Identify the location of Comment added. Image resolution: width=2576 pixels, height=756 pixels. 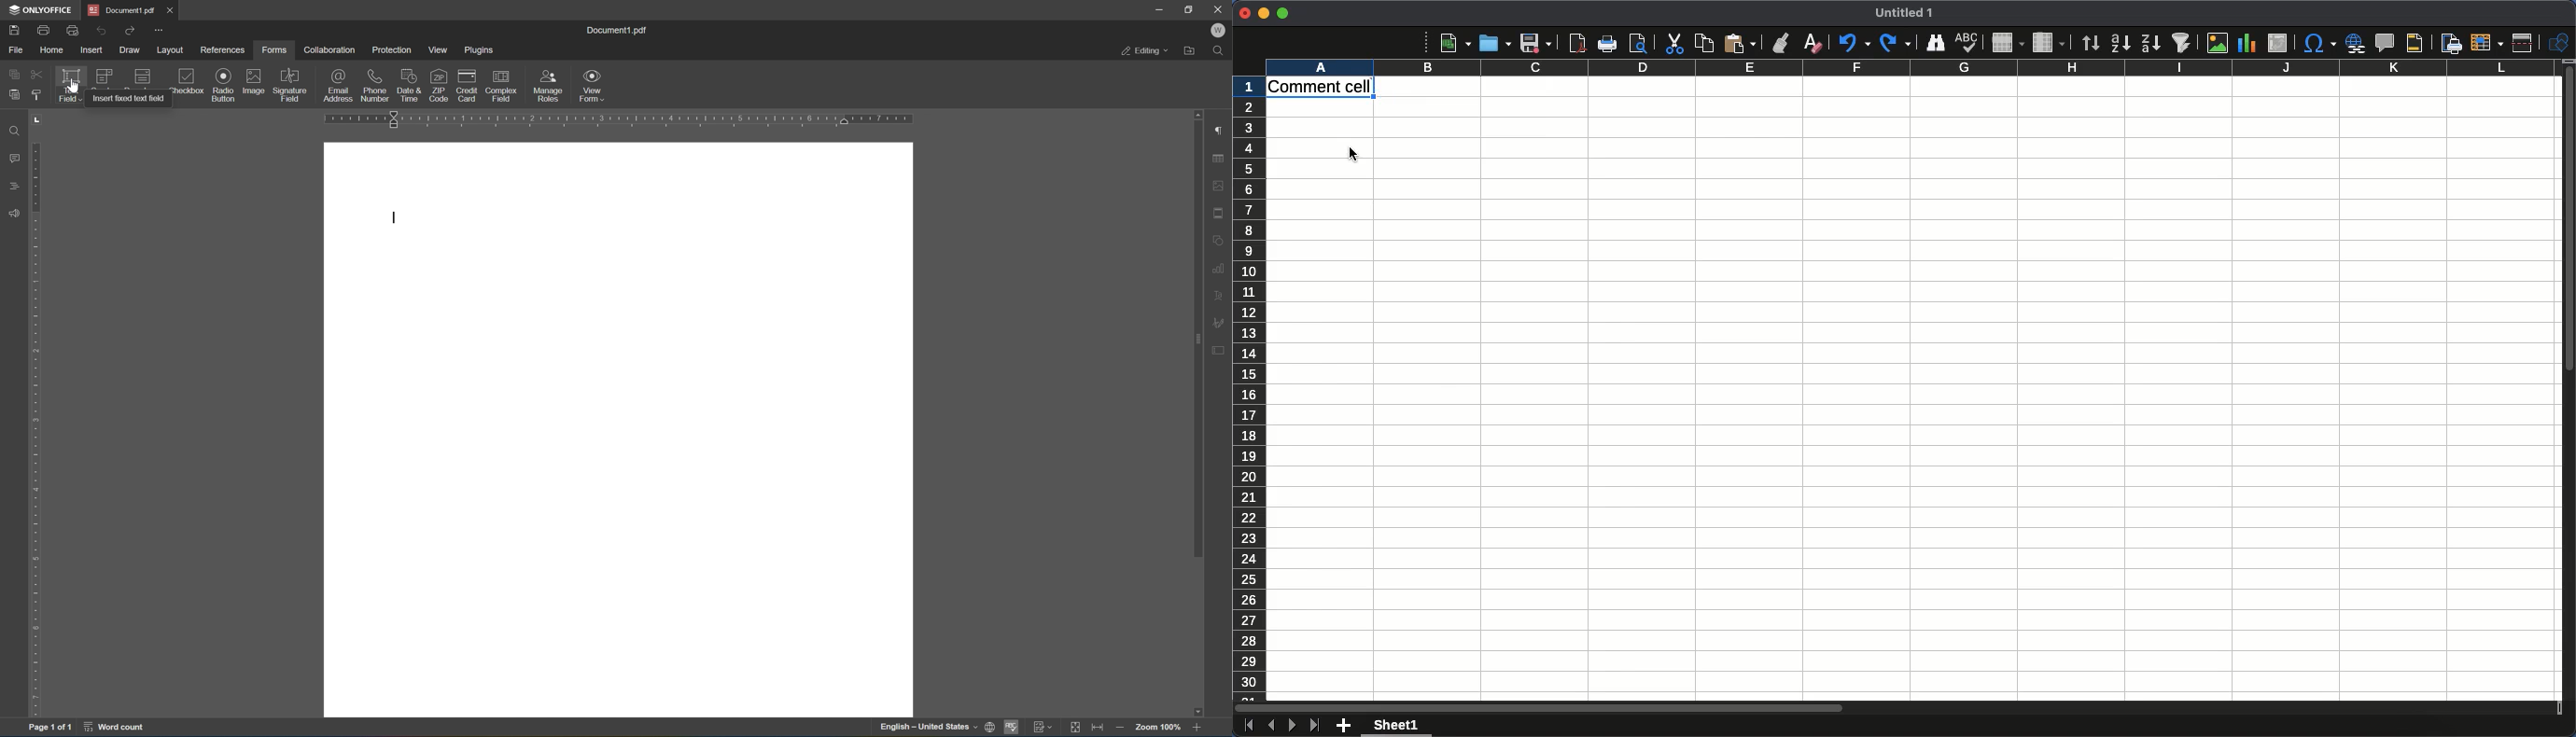
(1375, 82).